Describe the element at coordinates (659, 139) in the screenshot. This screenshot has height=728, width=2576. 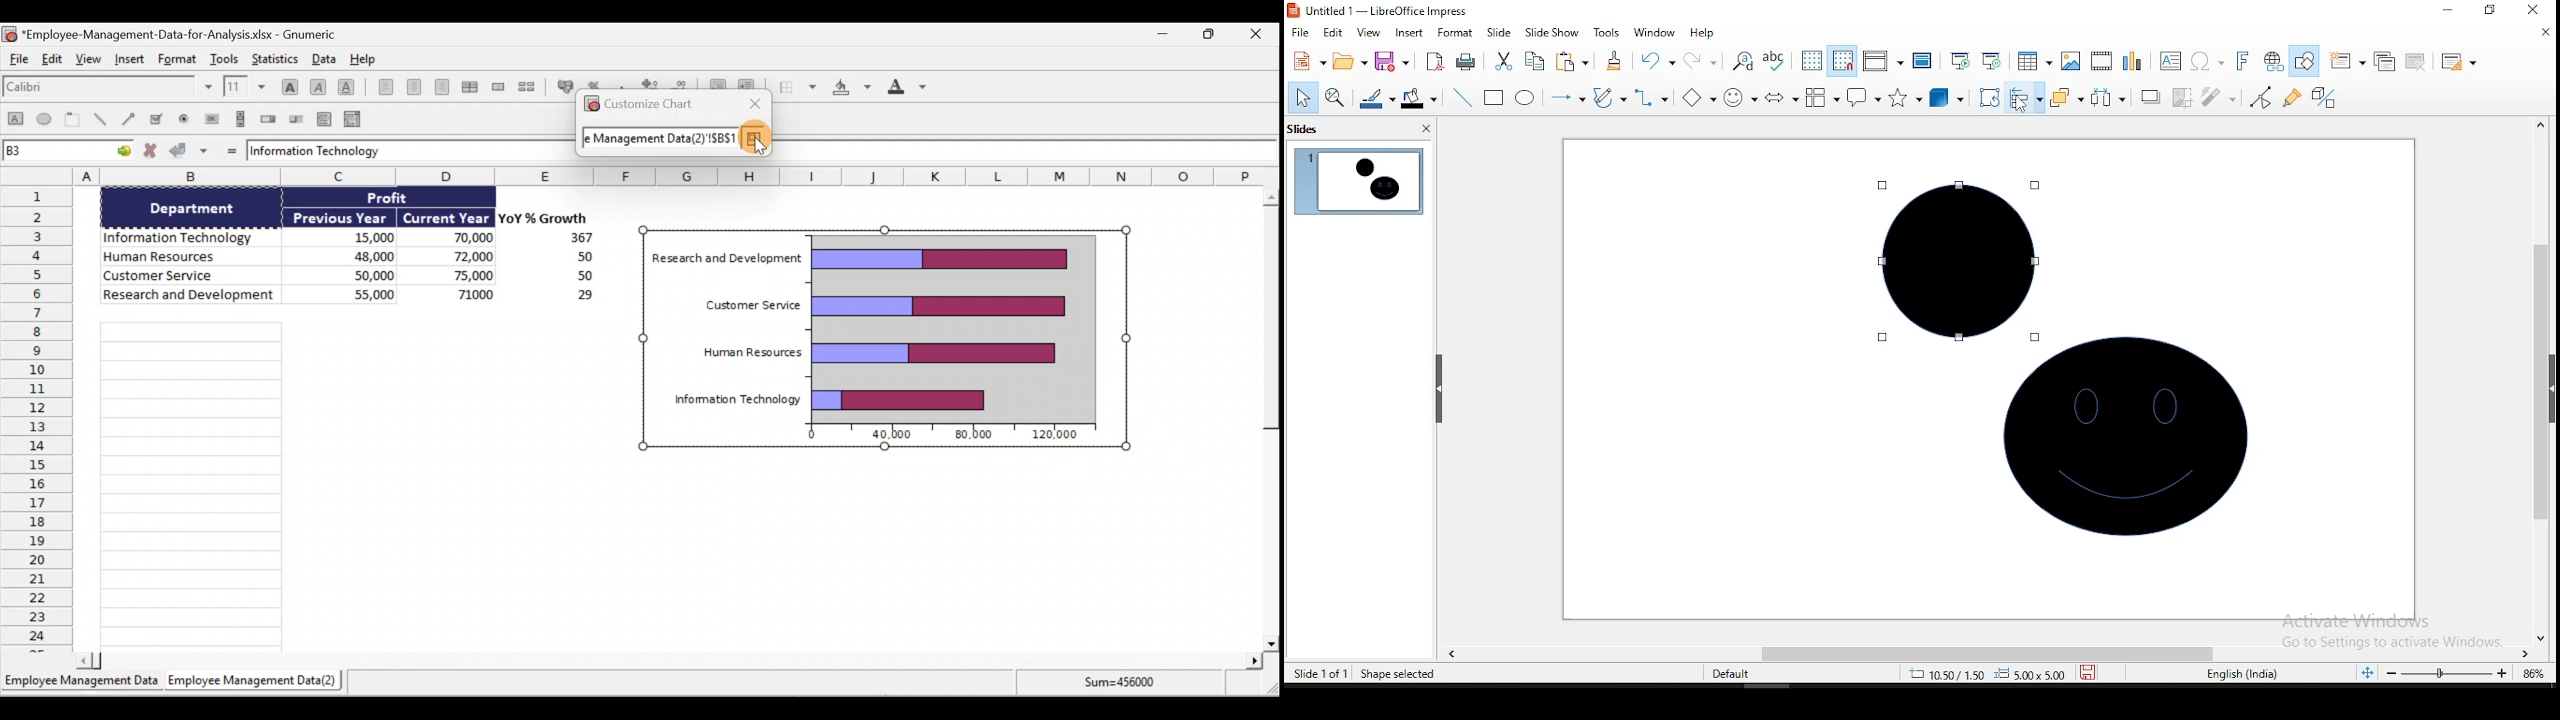
I see `cell reference input` at that location.